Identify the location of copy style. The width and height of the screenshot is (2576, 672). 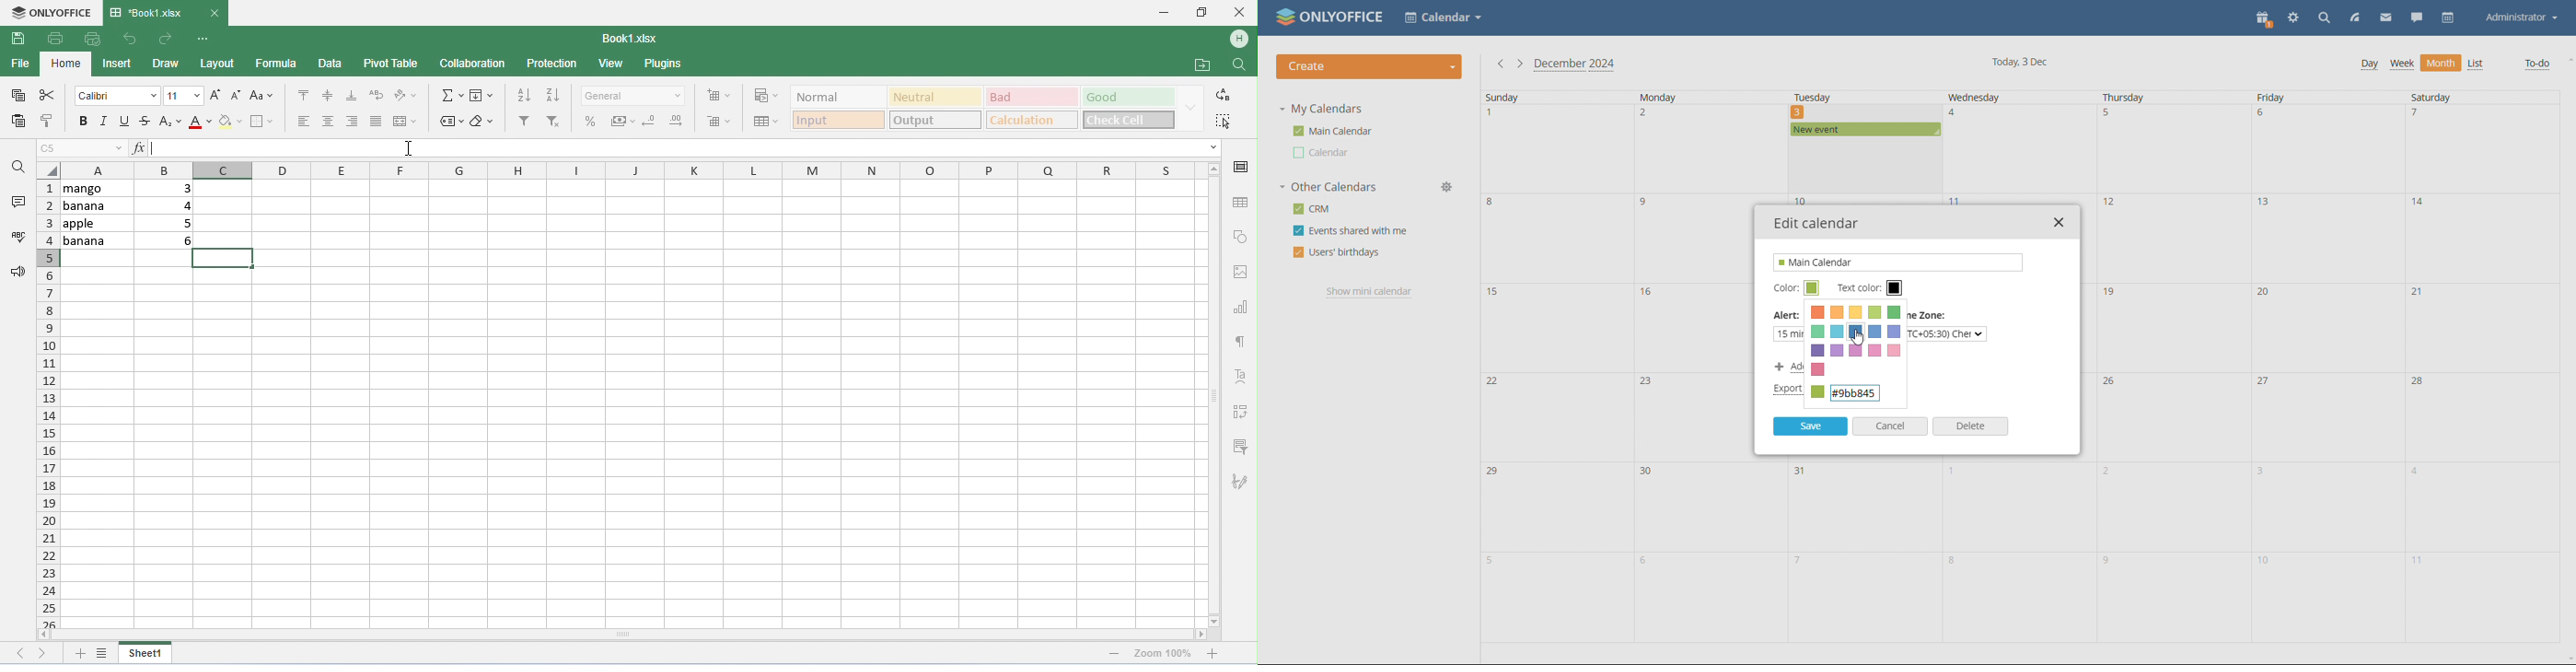
(49, 119).